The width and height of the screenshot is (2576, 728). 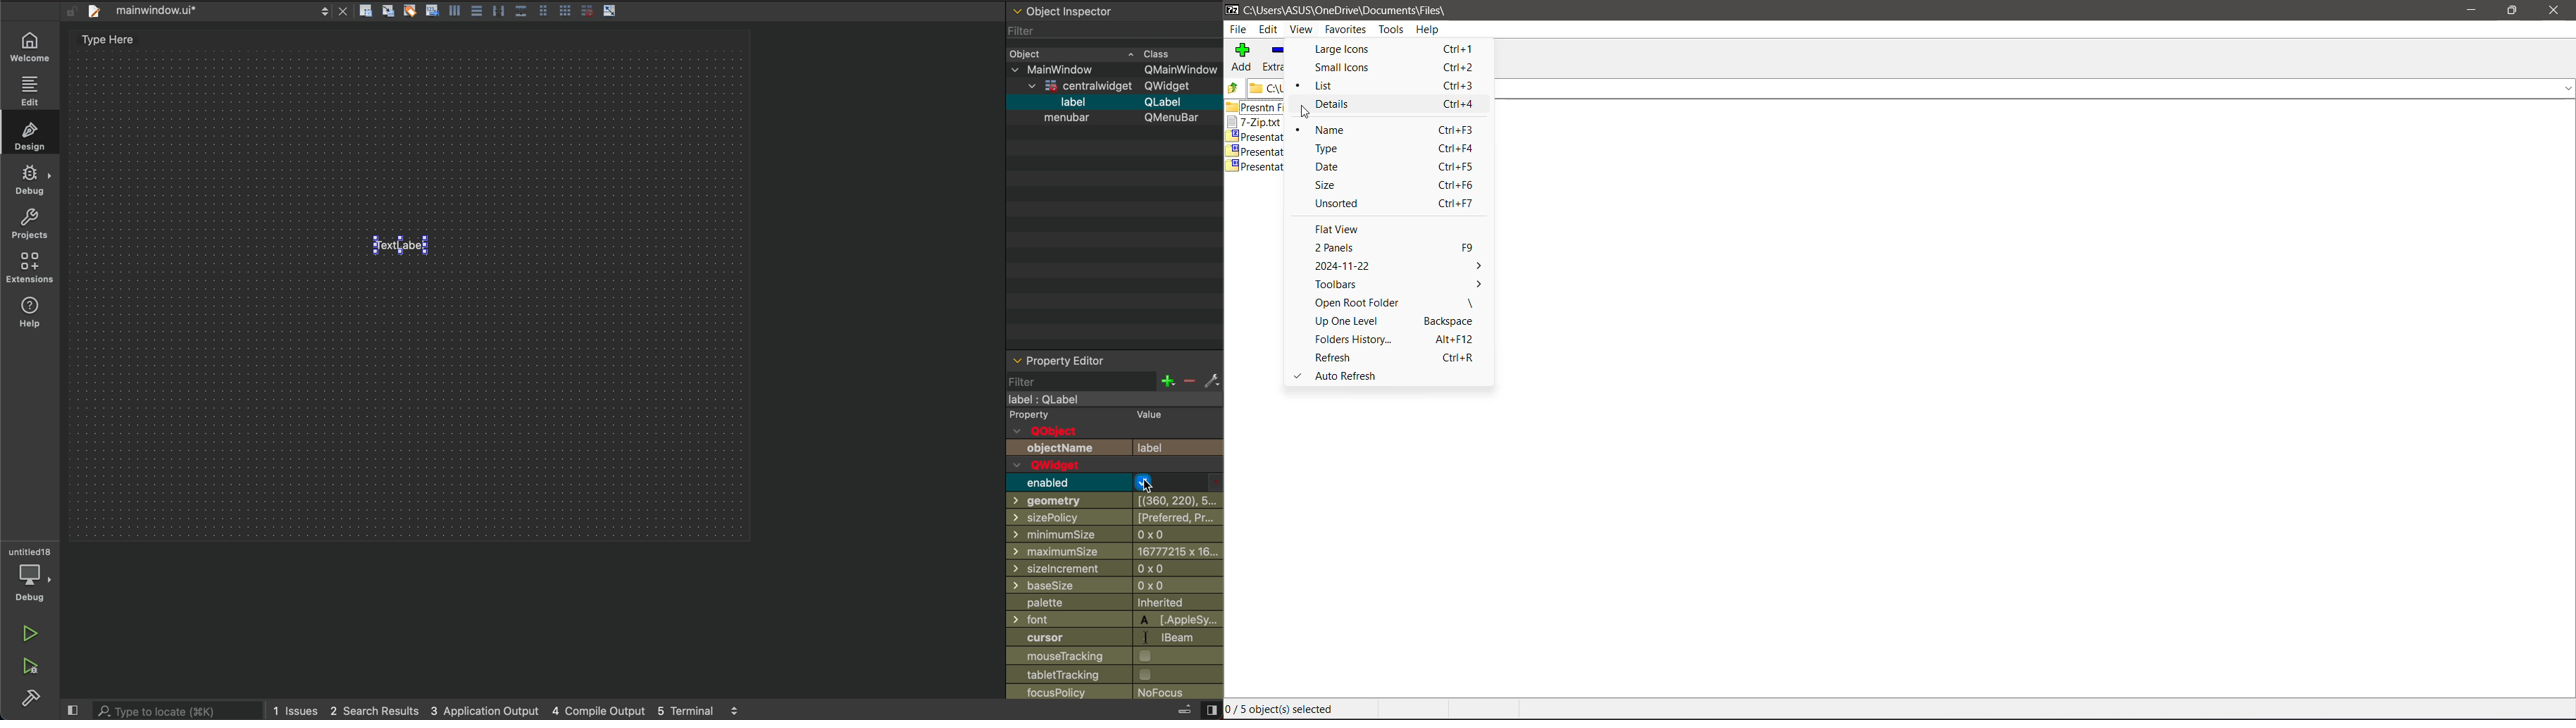 I want to click on mainwidow, so click(x=1059, y=69).